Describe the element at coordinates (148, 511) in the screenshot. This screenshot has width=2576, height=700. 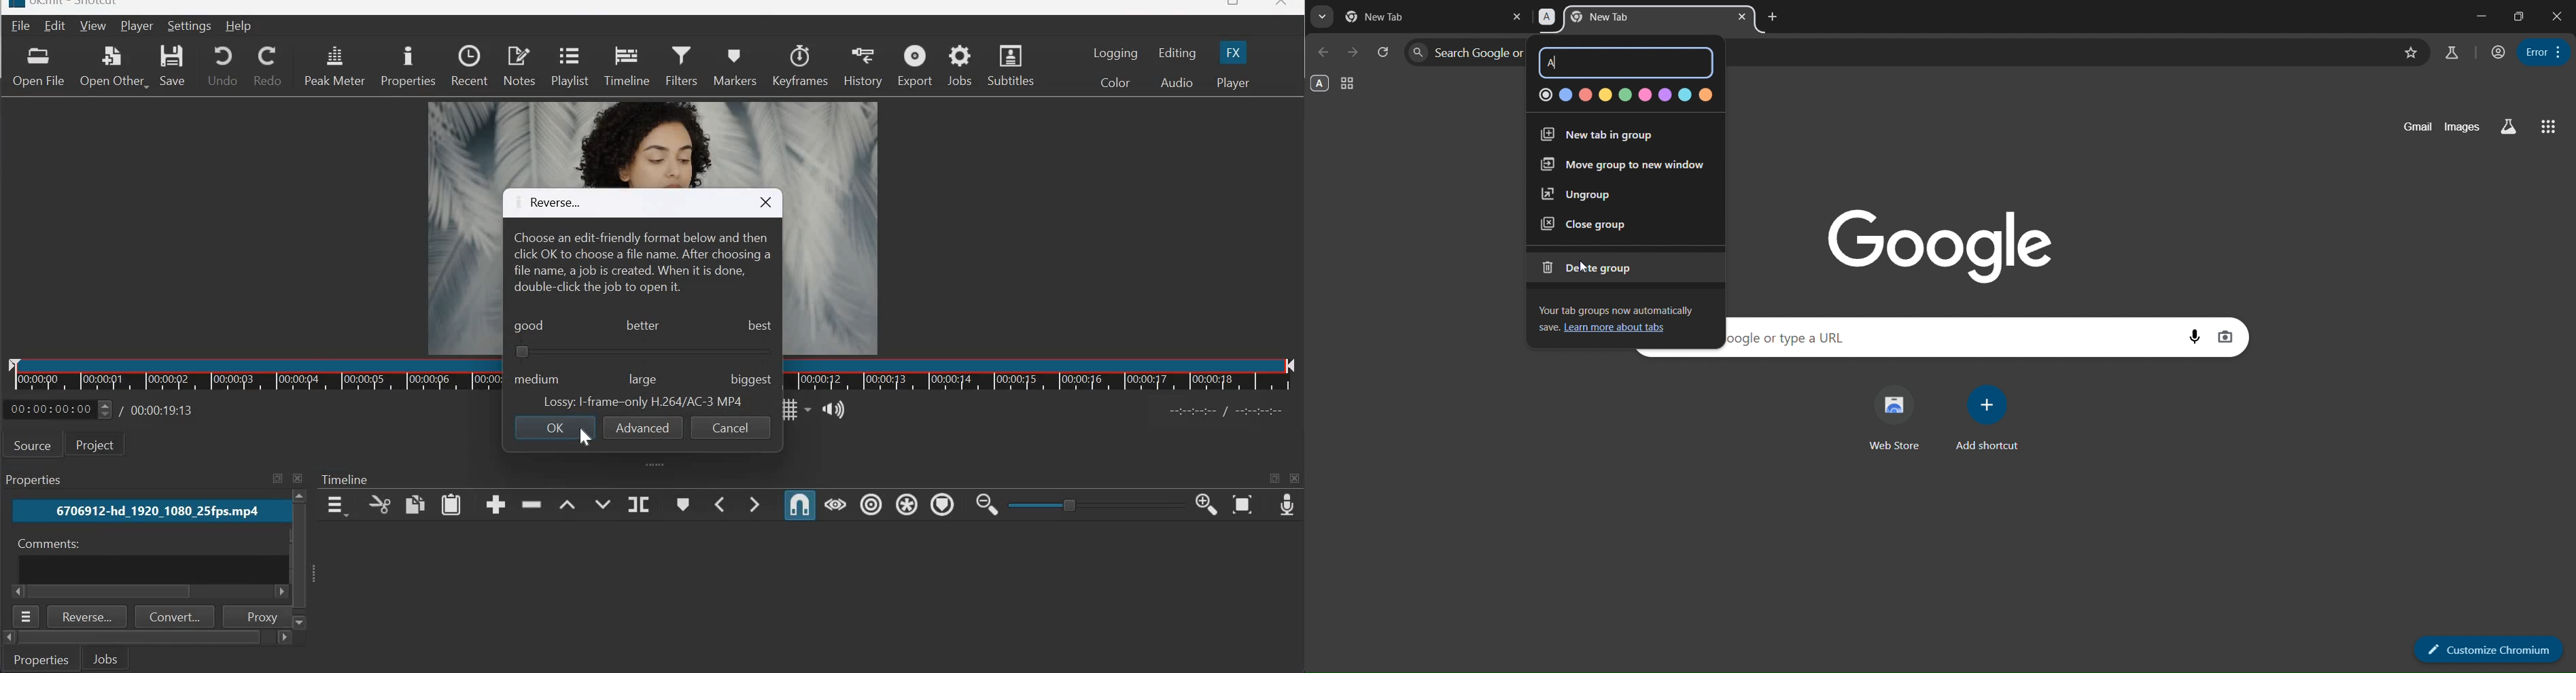
I see `mp4 file` at that location.